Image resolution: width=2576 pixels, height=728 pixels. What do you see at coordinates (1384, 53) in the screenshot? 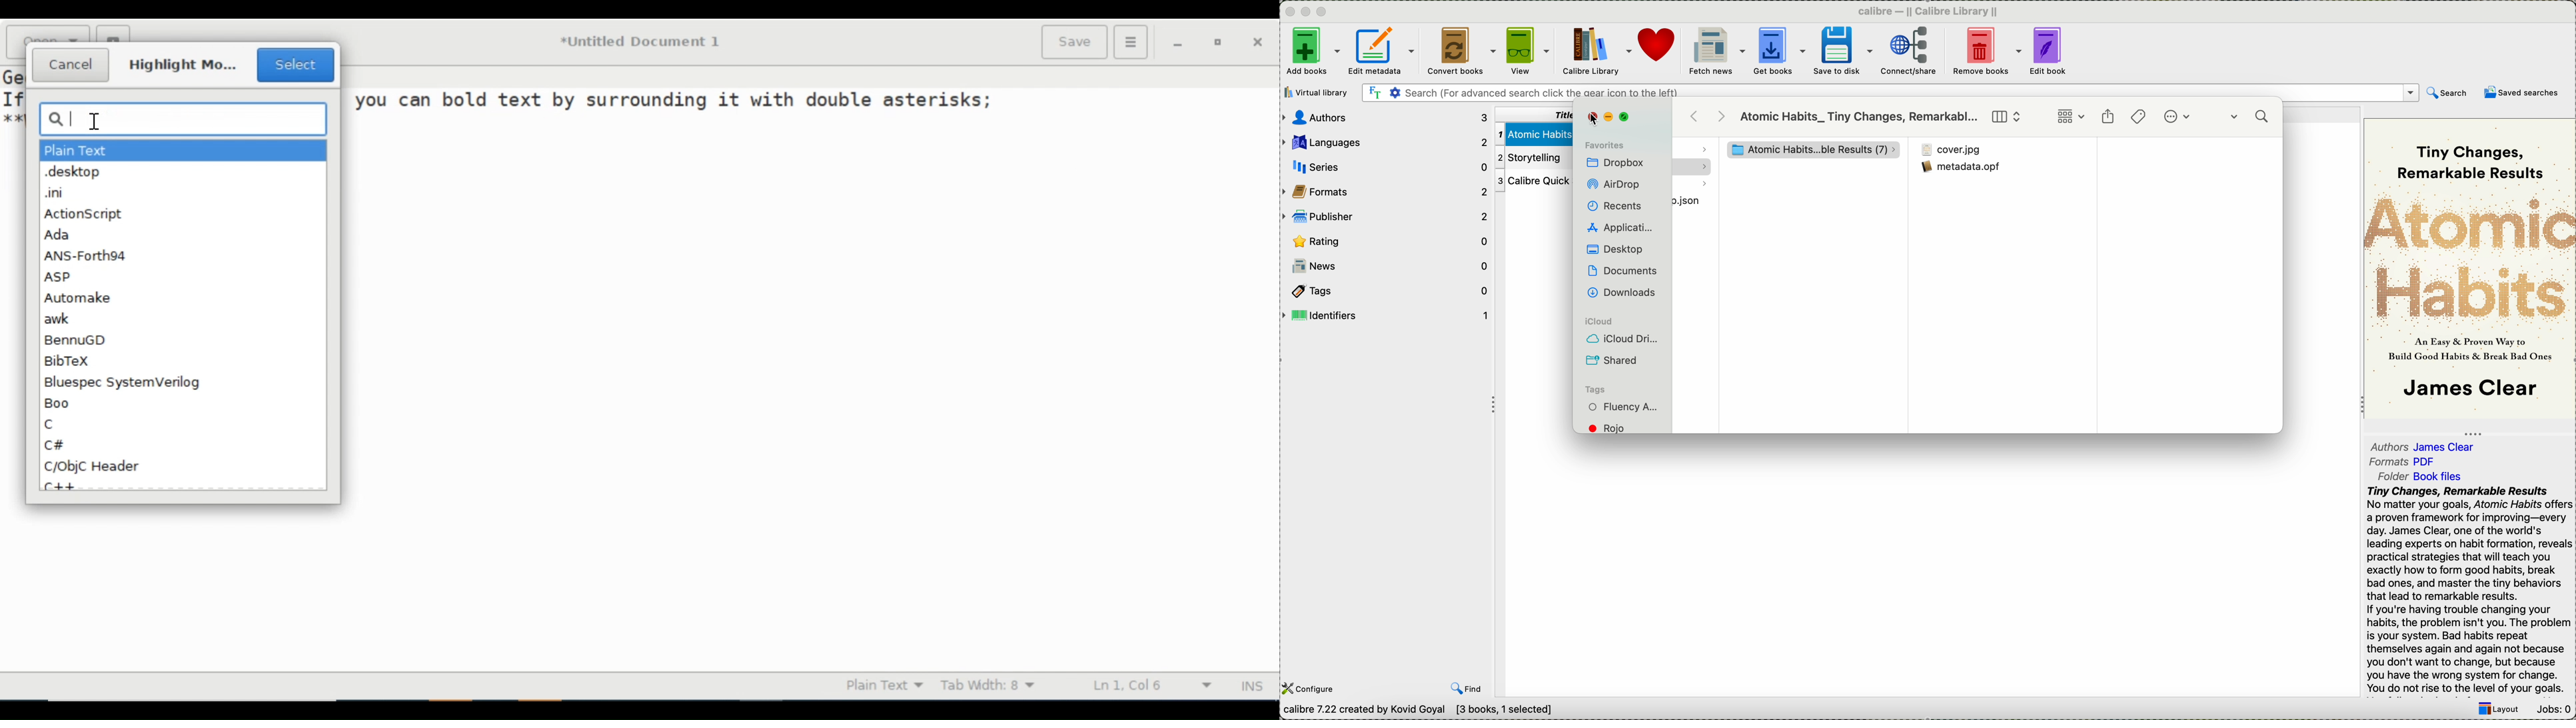
I see `edit metadata` at bounding box center [1384, 53].